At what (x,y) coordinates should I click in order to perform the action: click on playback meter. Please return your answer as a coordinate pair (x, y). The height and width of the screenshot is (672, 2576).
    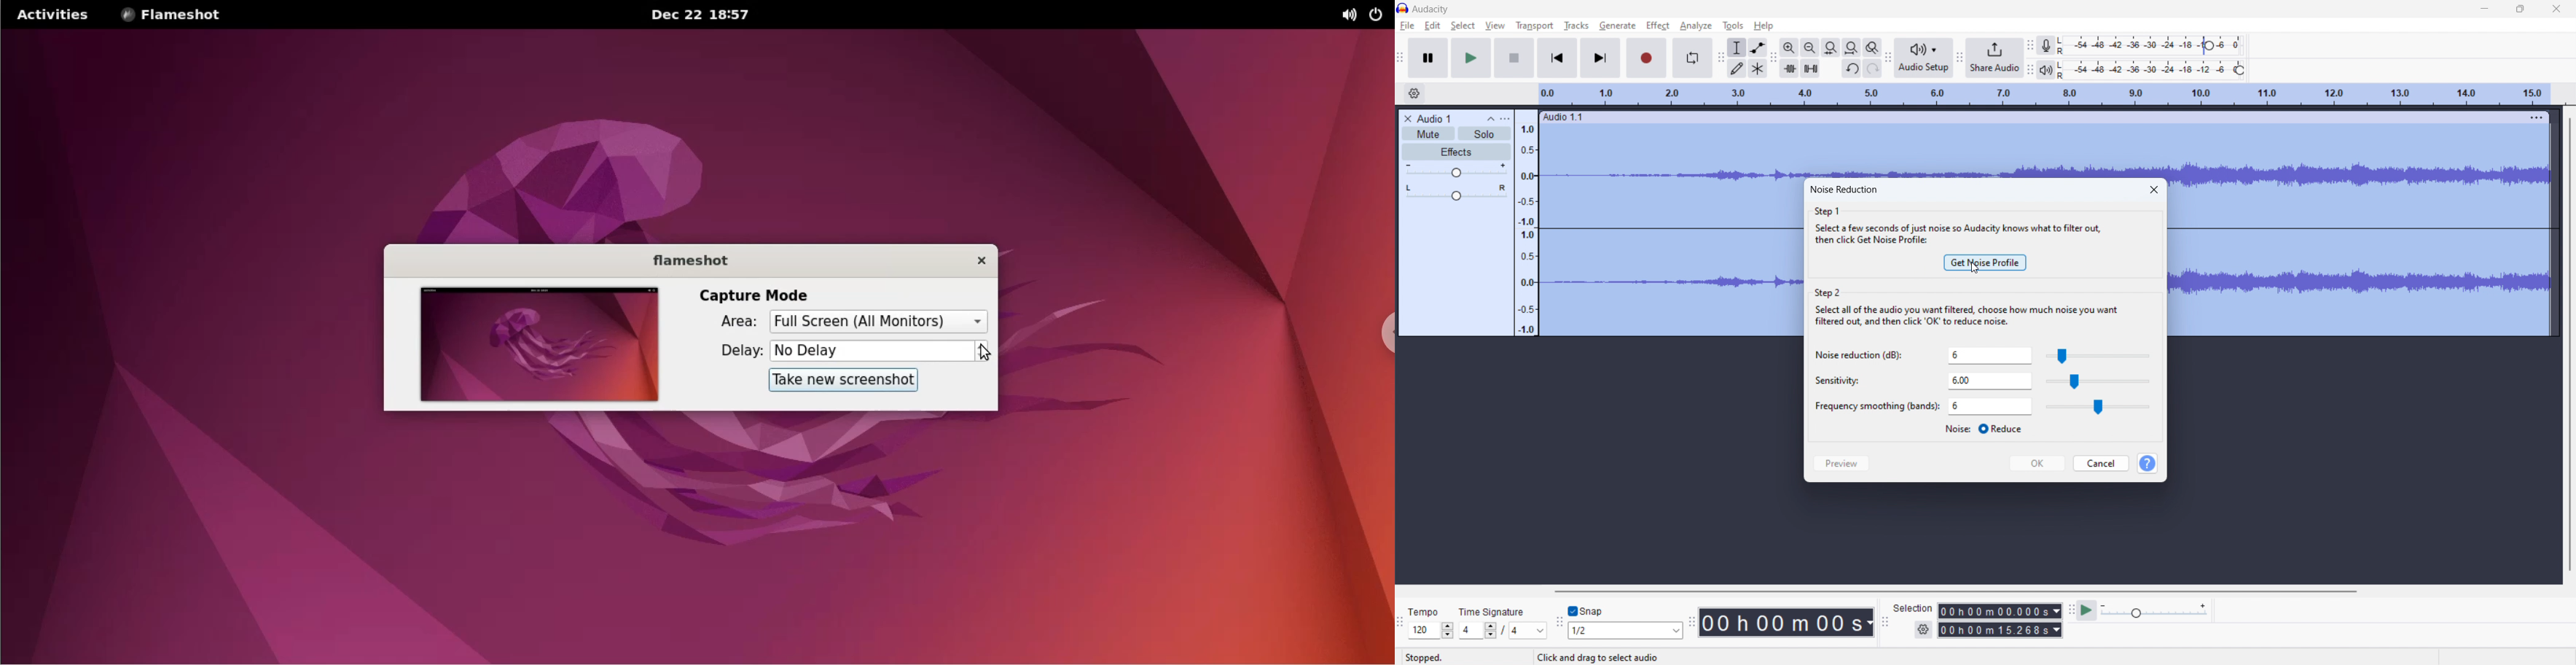
    Looking at the image, I should click on (2155, 611).